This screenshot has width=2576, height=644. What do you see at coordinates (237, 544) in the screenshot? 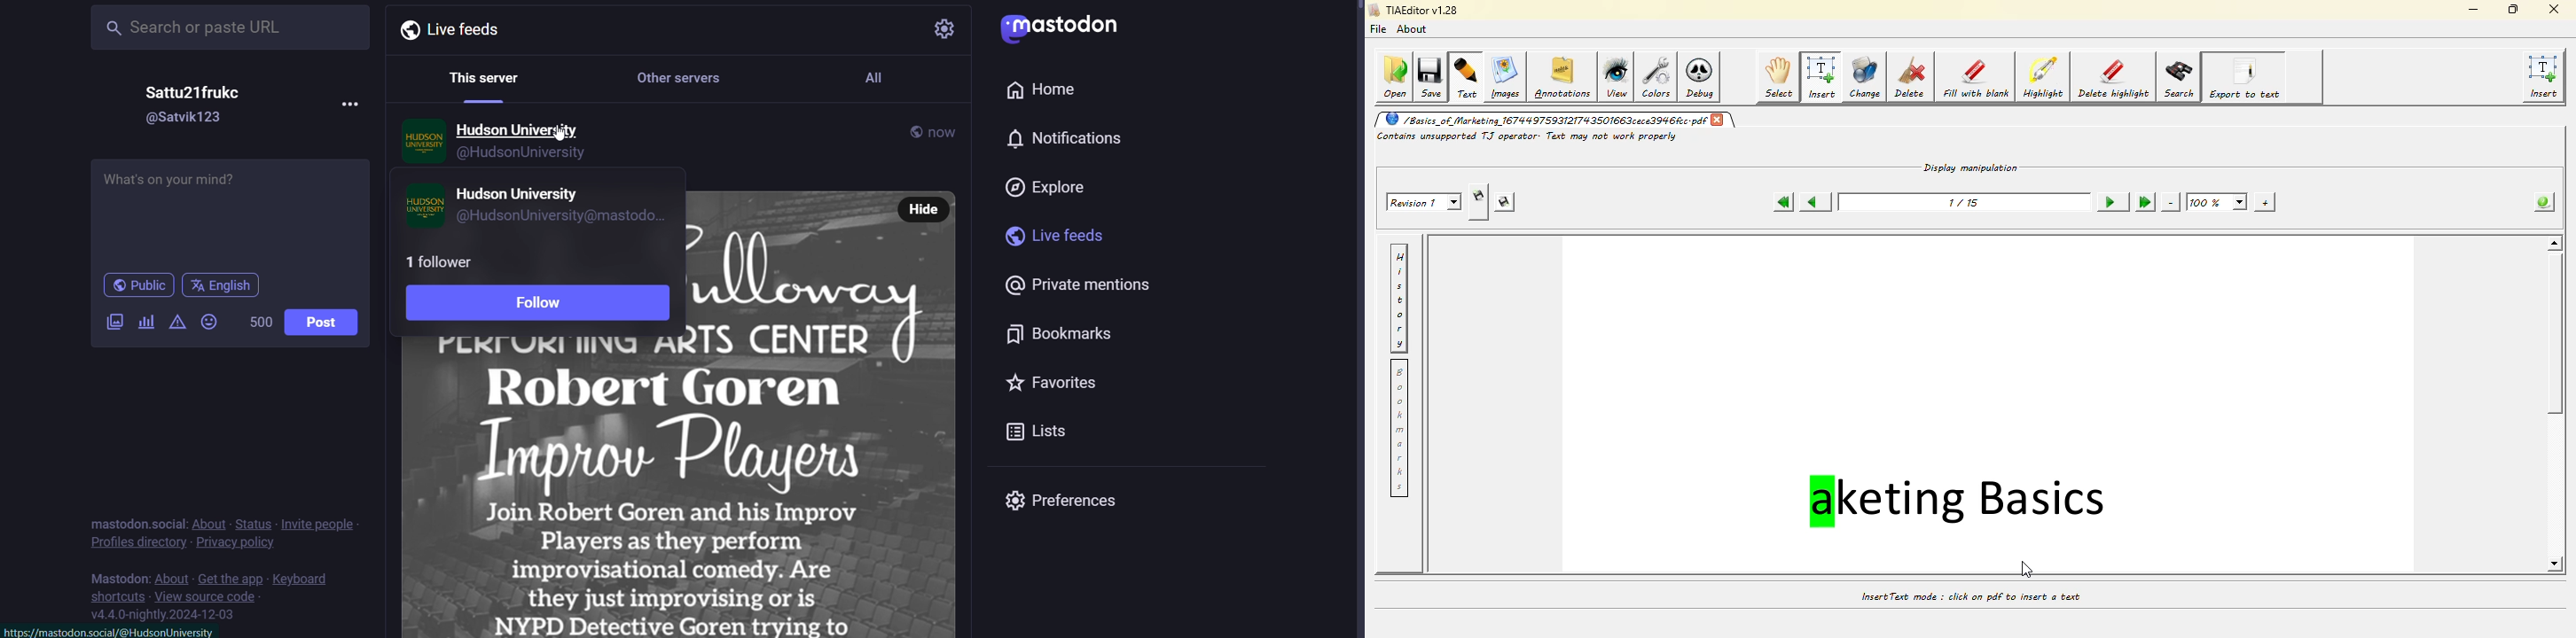
I see `privacy policy` at bounding box center [237, 544].